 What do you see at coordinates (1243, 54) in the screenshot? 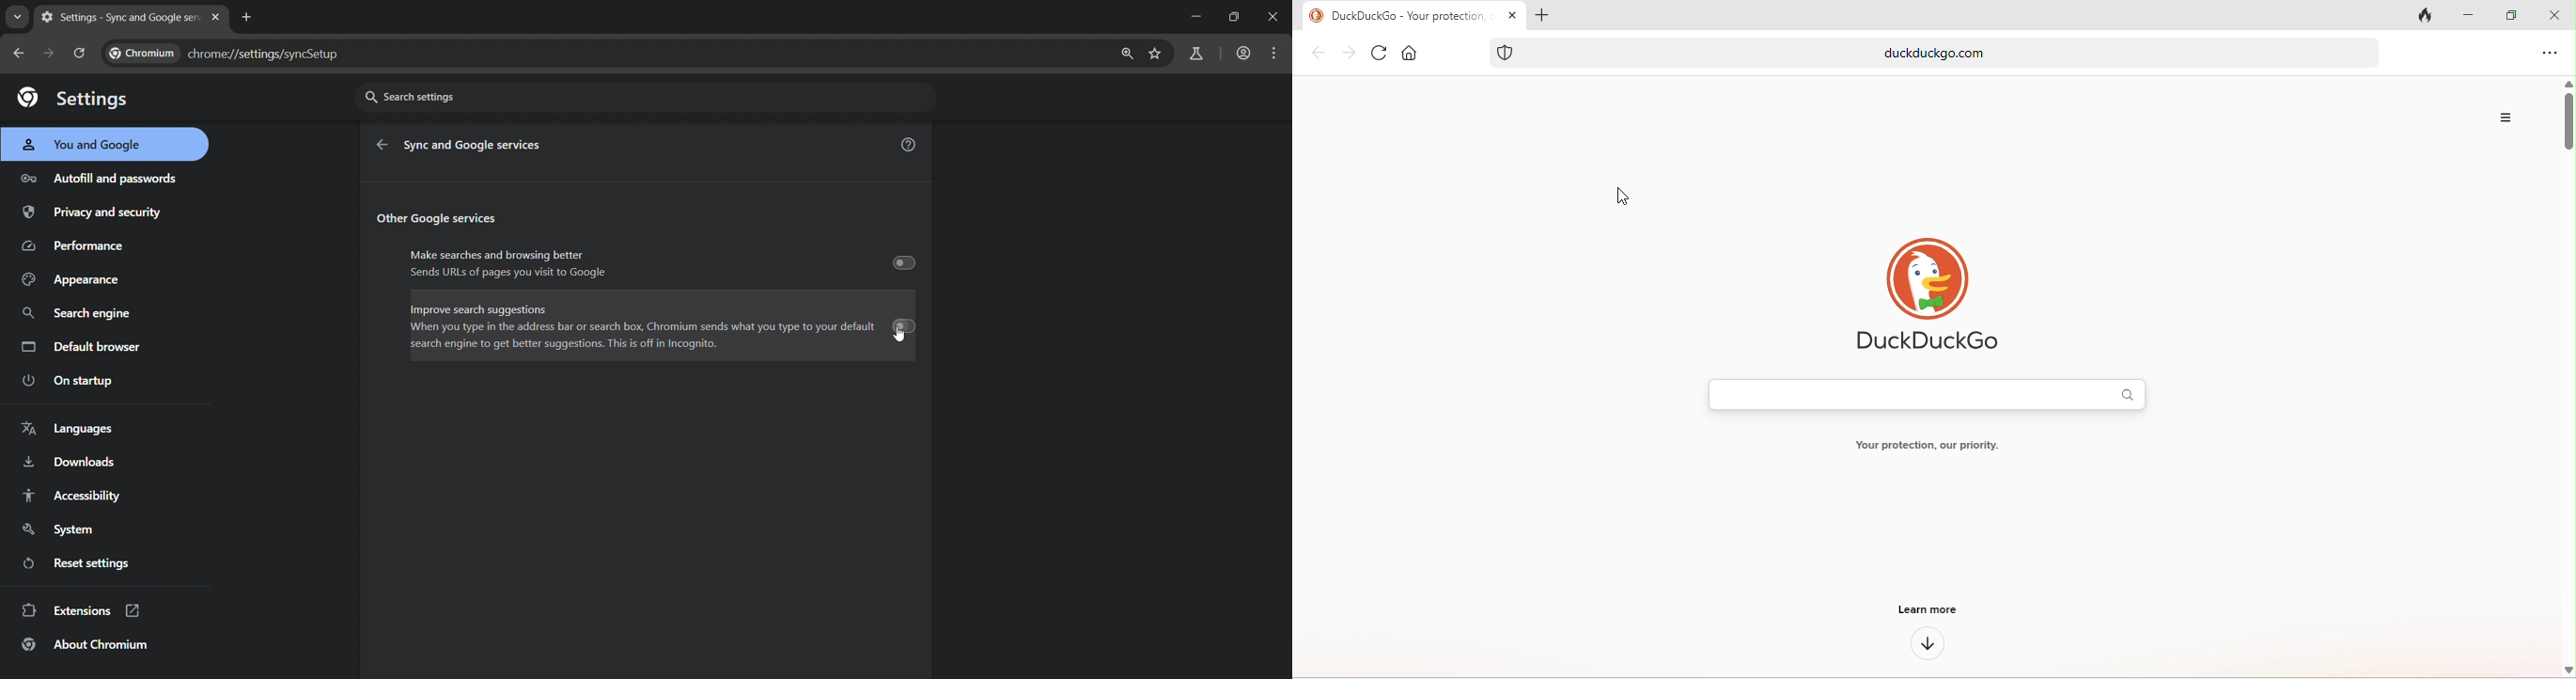
I see `account` at bounding box center [1243, 54].